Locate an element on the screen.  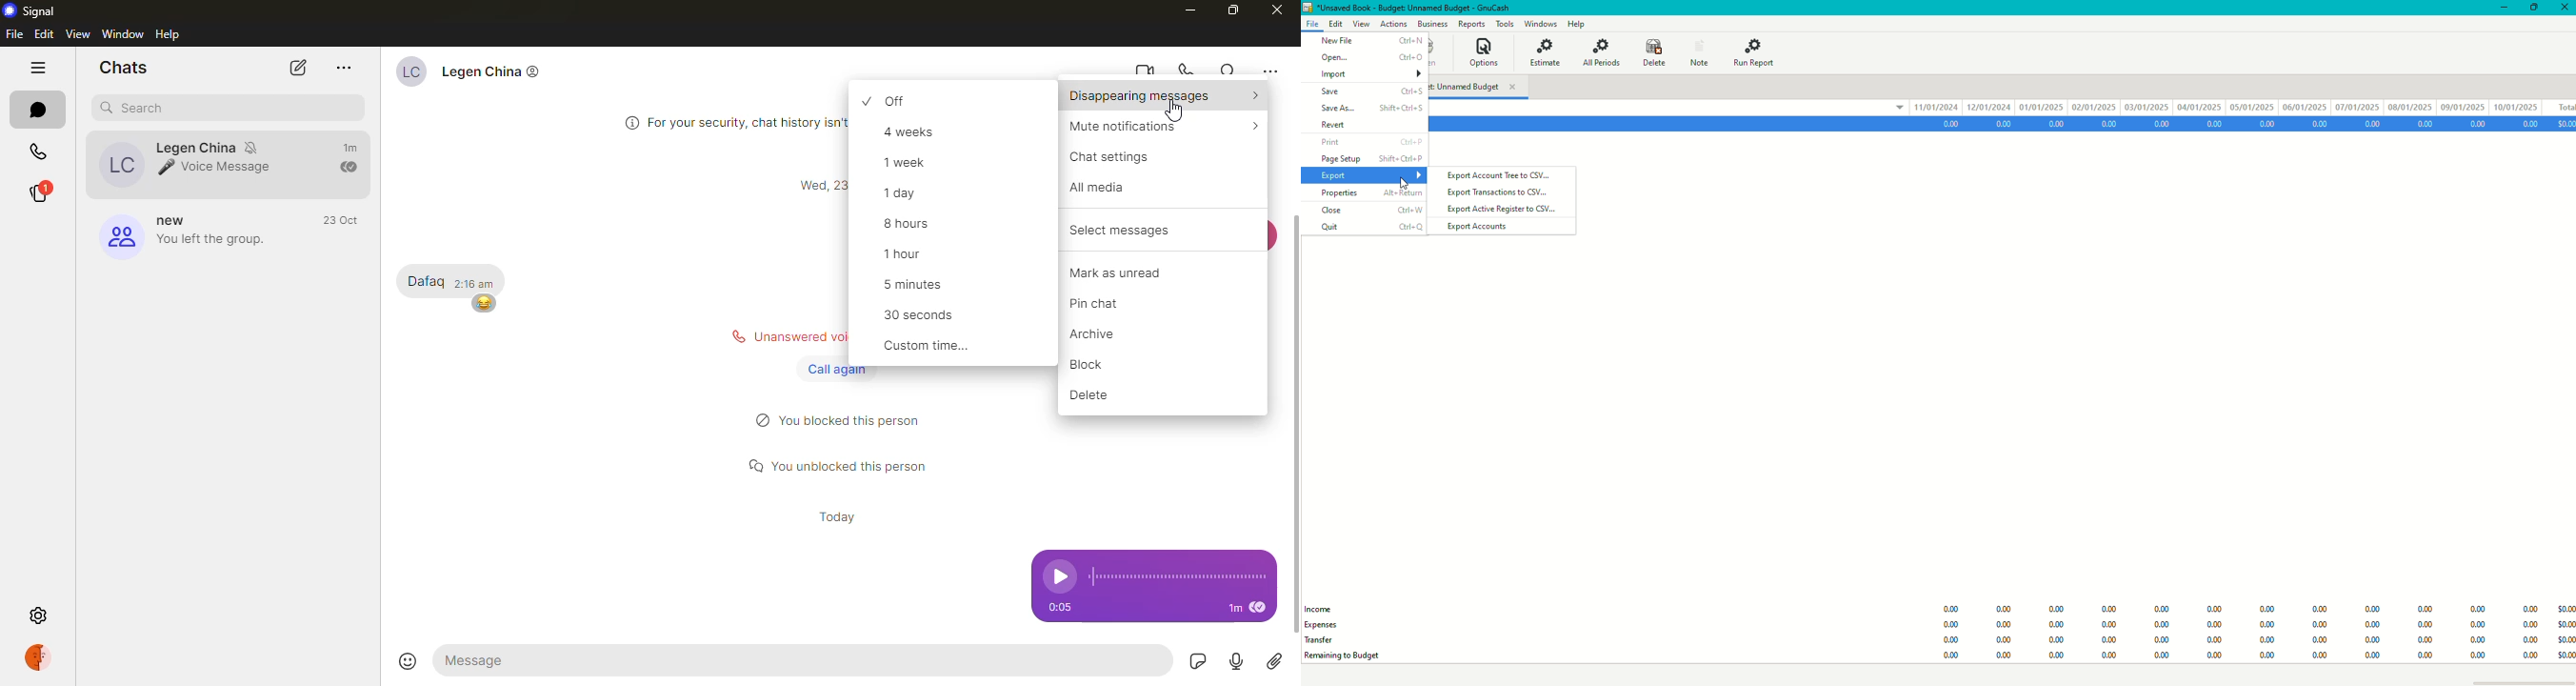
pin chat is located at coordinates (1108, 303).